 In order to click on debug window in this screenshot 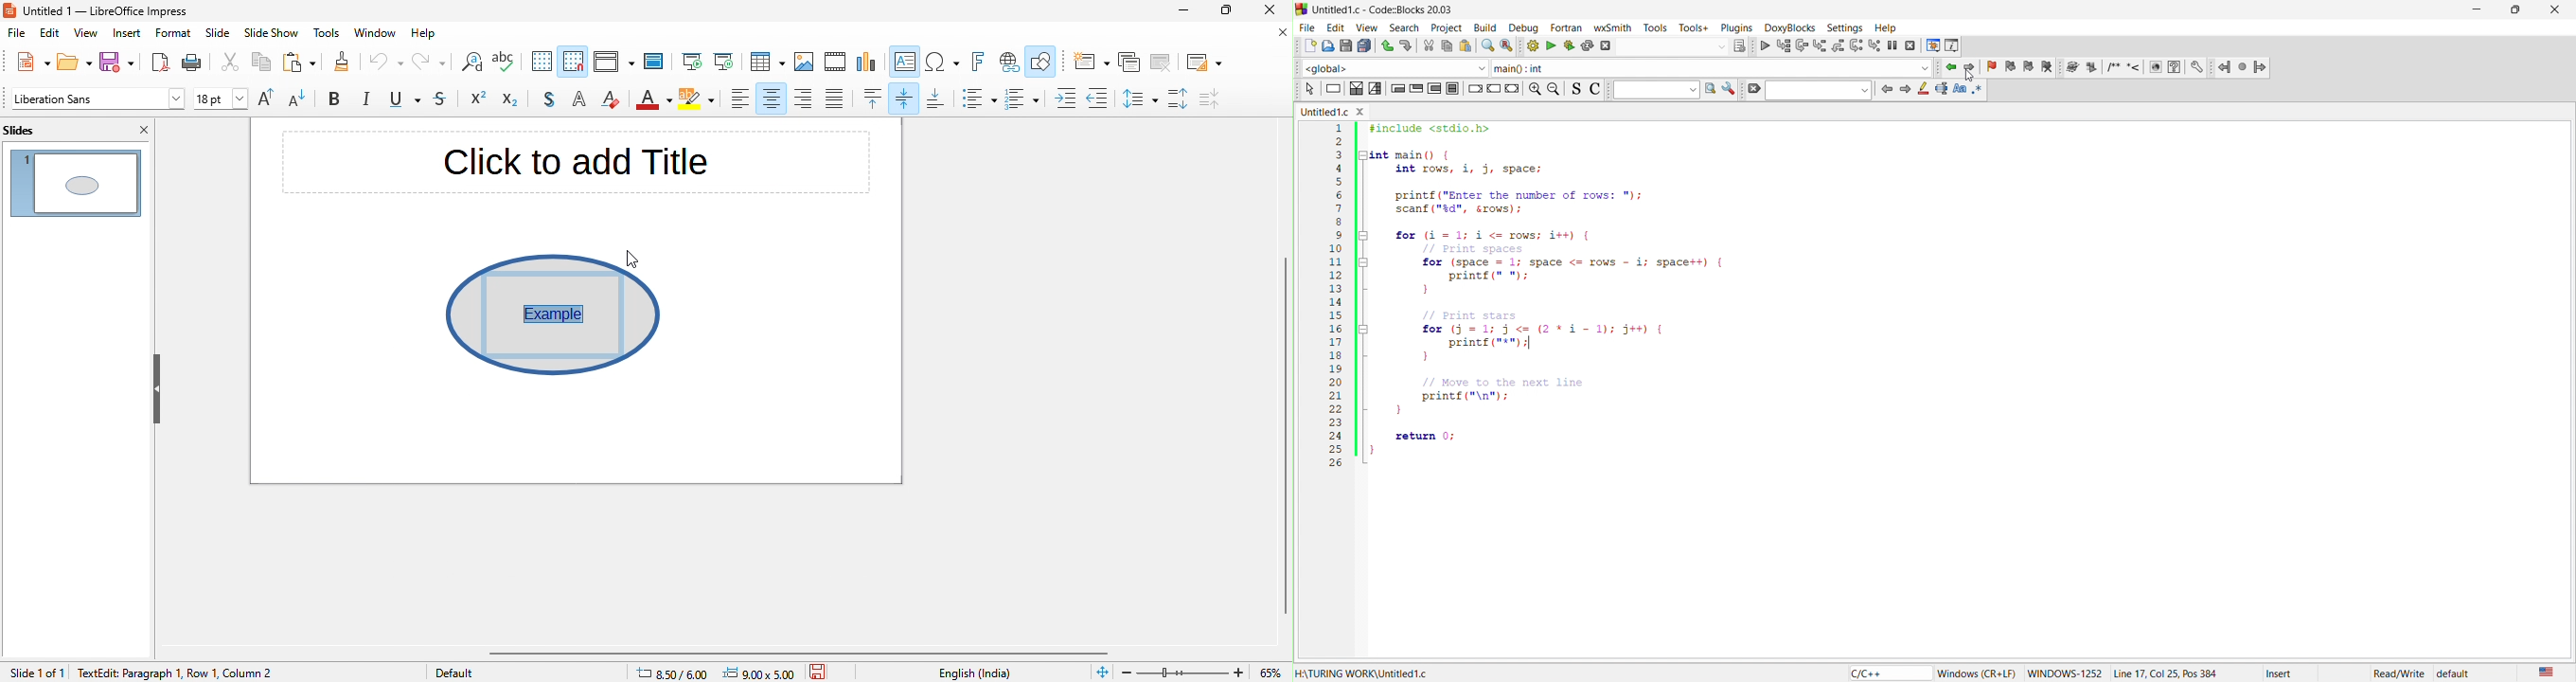, I will do `click(1932, 47)`.